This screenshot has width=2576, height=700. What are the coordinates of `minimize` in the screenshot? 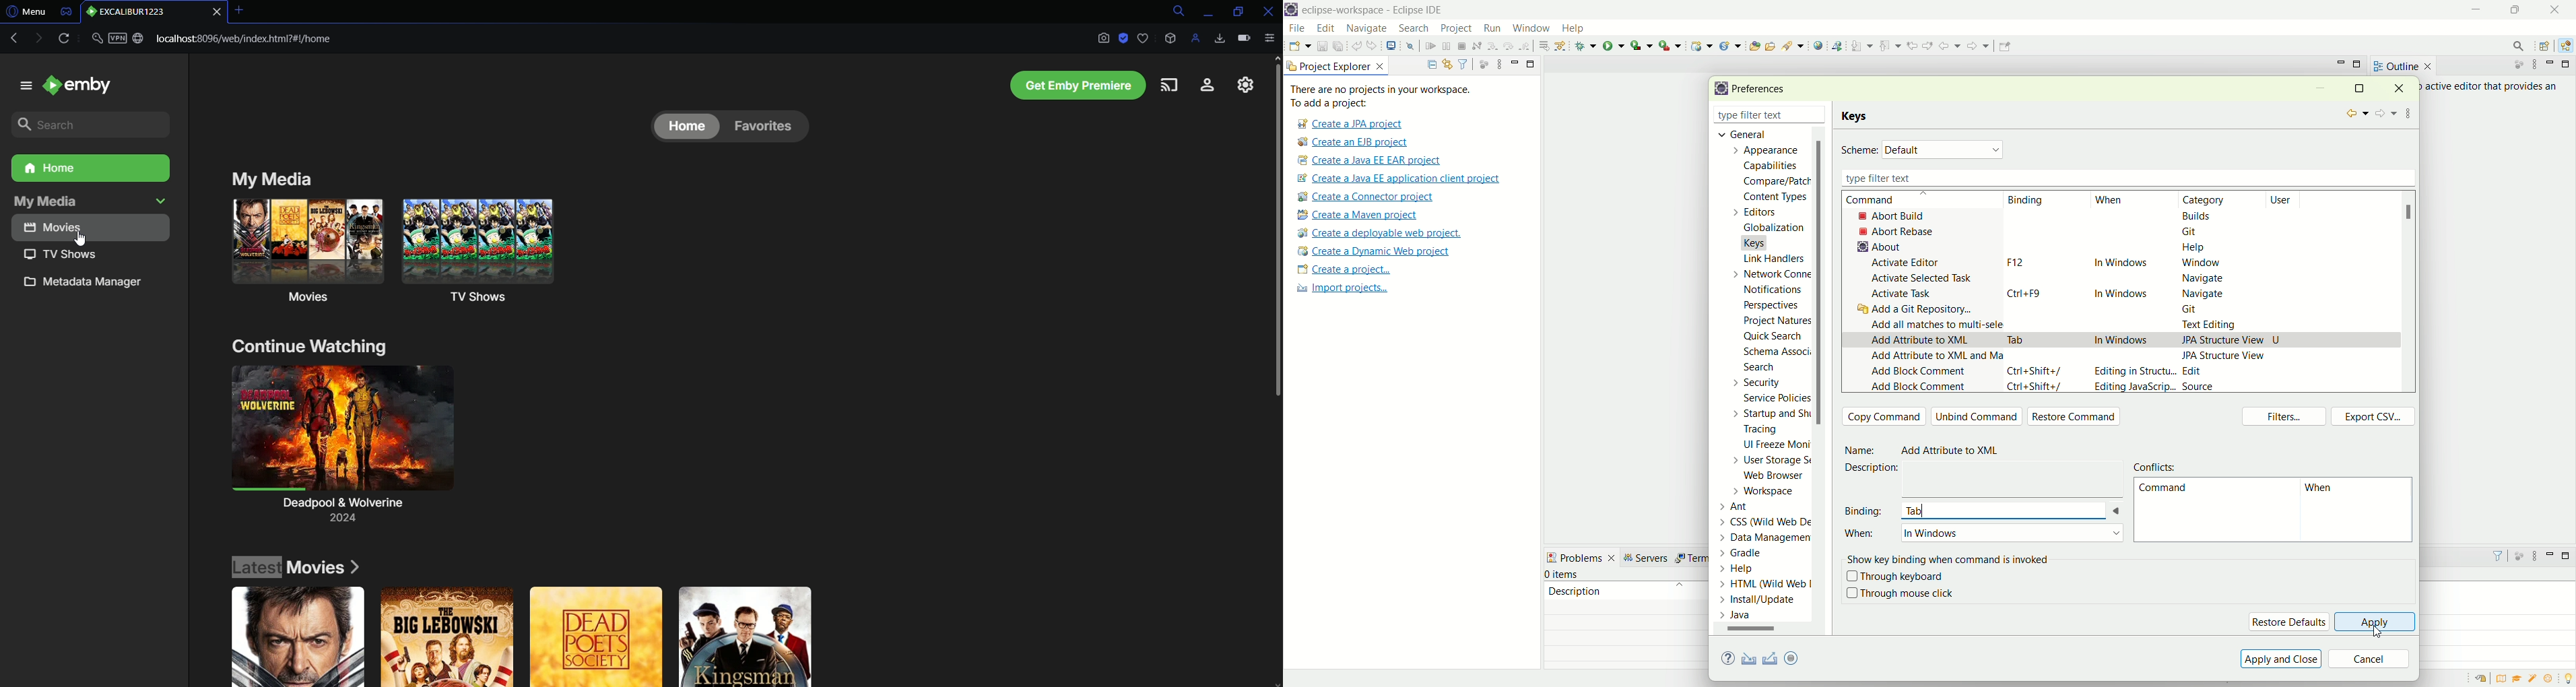 It's located at (2552, 64).